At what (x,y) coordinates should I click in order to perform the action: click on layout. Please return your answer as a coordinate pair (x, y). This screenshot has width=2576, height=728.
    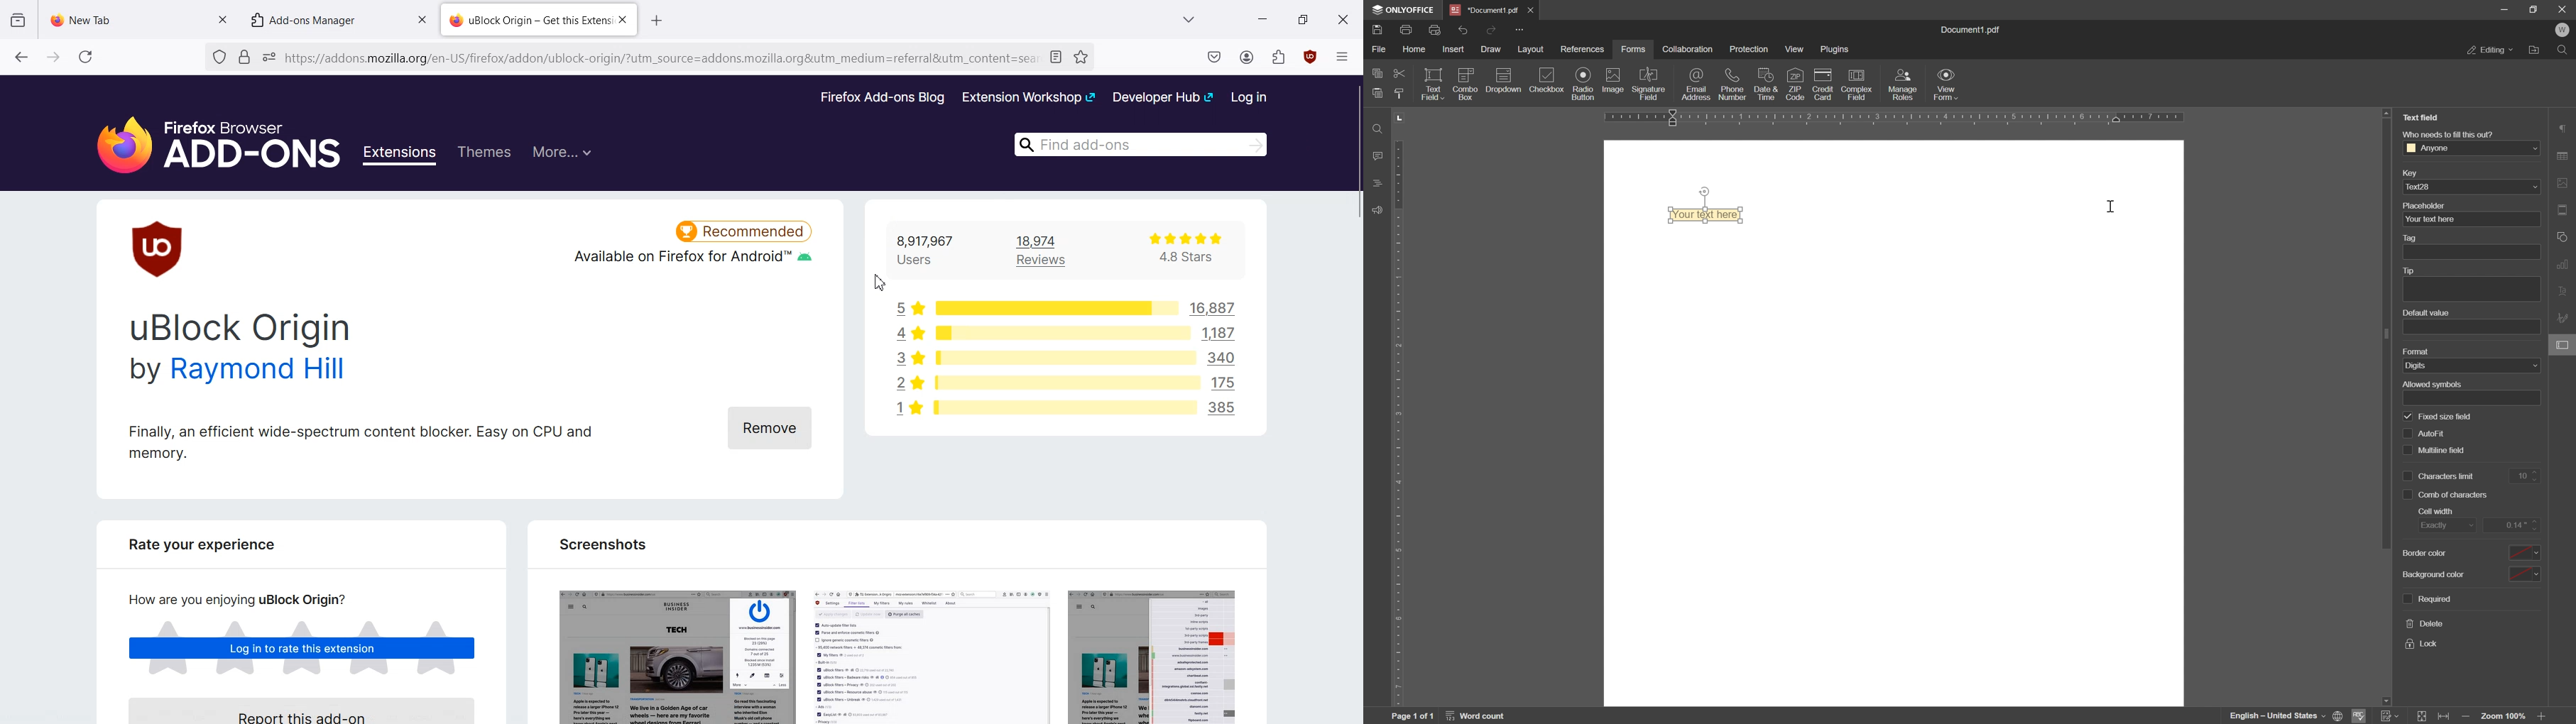
    Looking at the image, I should click on (1533, 49).